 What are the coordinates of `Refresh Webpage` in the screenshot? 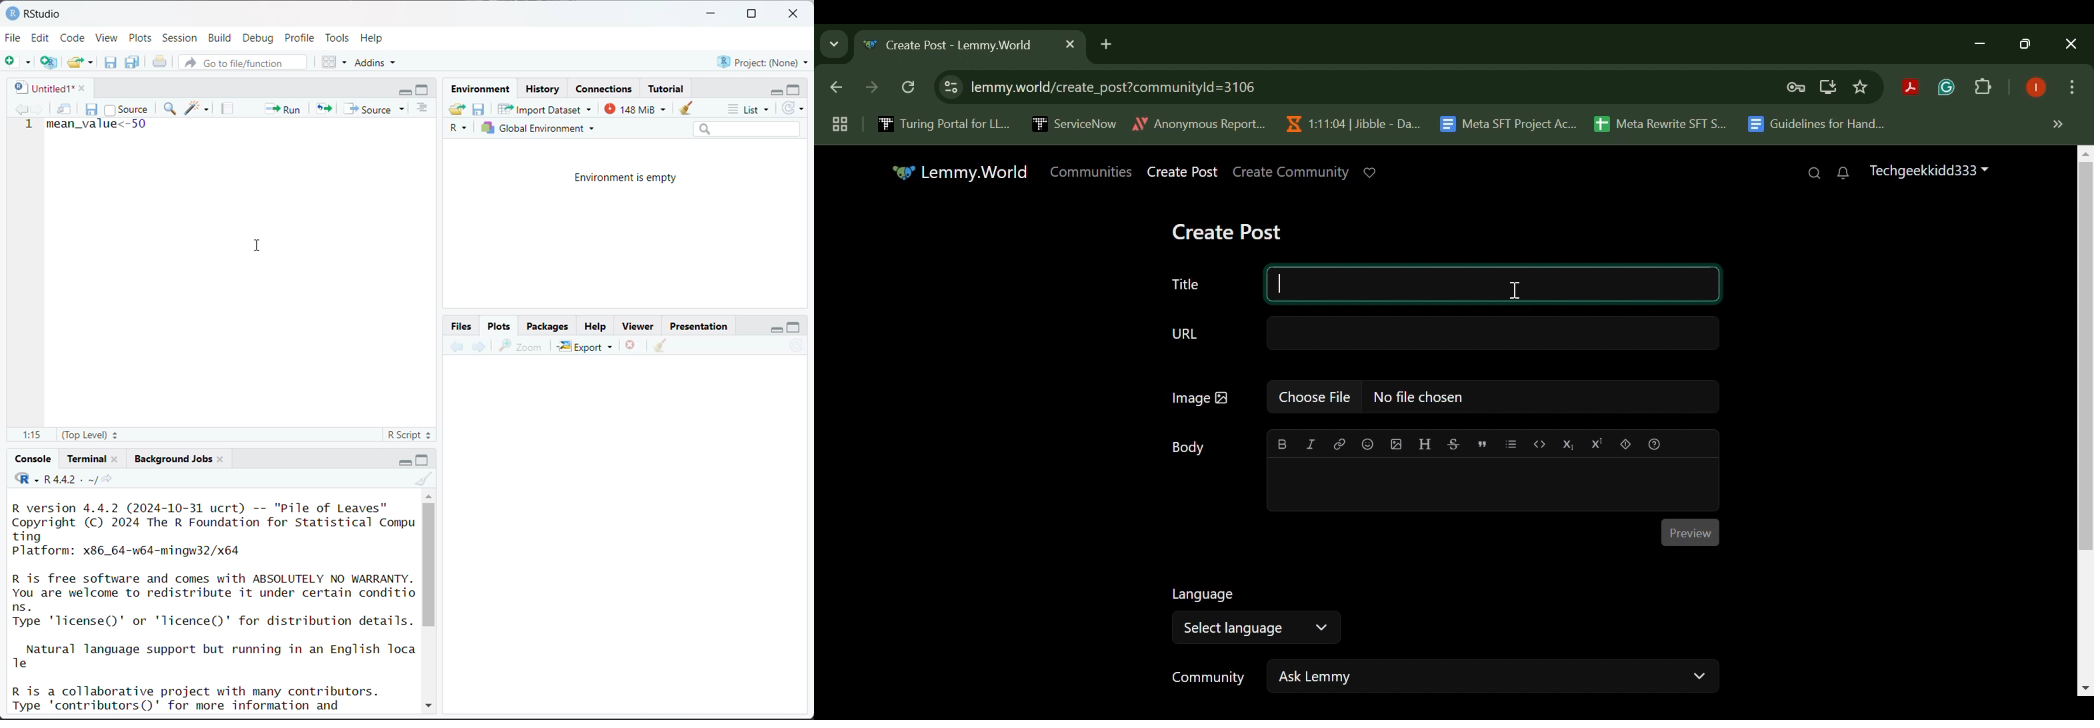 It's located at (910, 89).